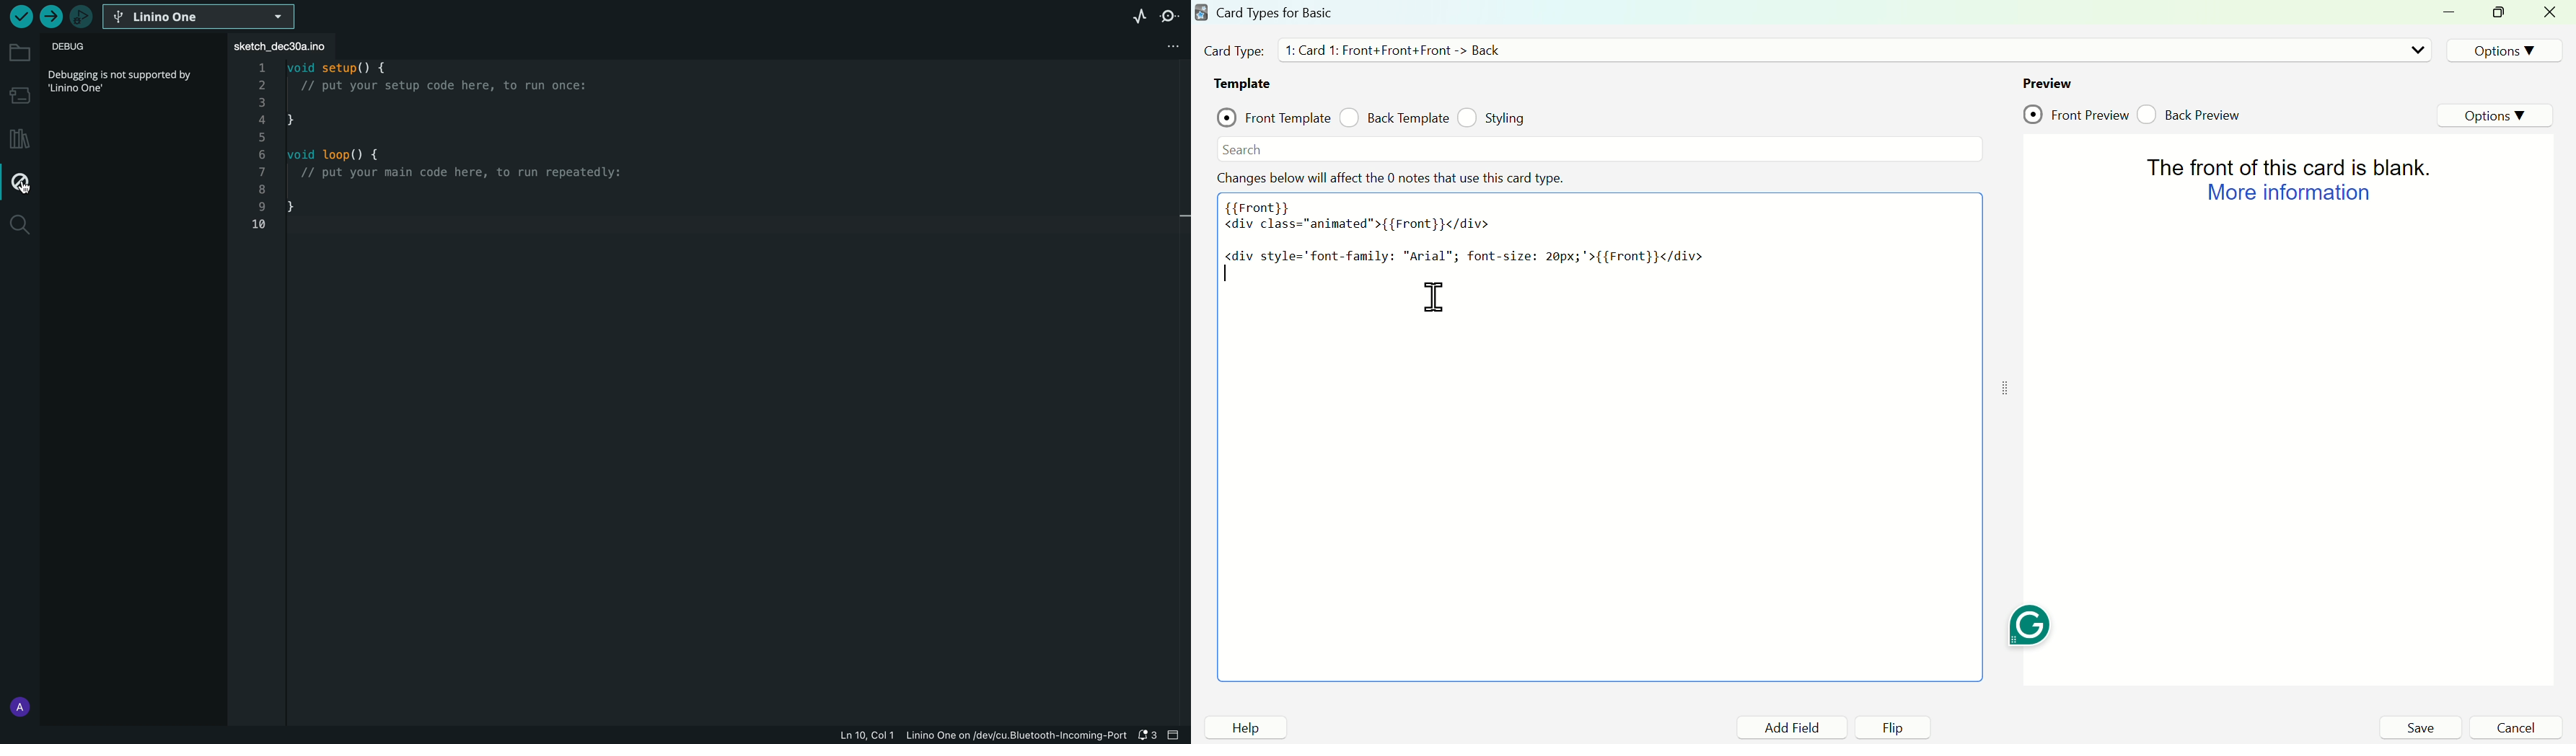 This screenshot has height=756, width=2576. I want to click on file setting, so click(1161, 45).